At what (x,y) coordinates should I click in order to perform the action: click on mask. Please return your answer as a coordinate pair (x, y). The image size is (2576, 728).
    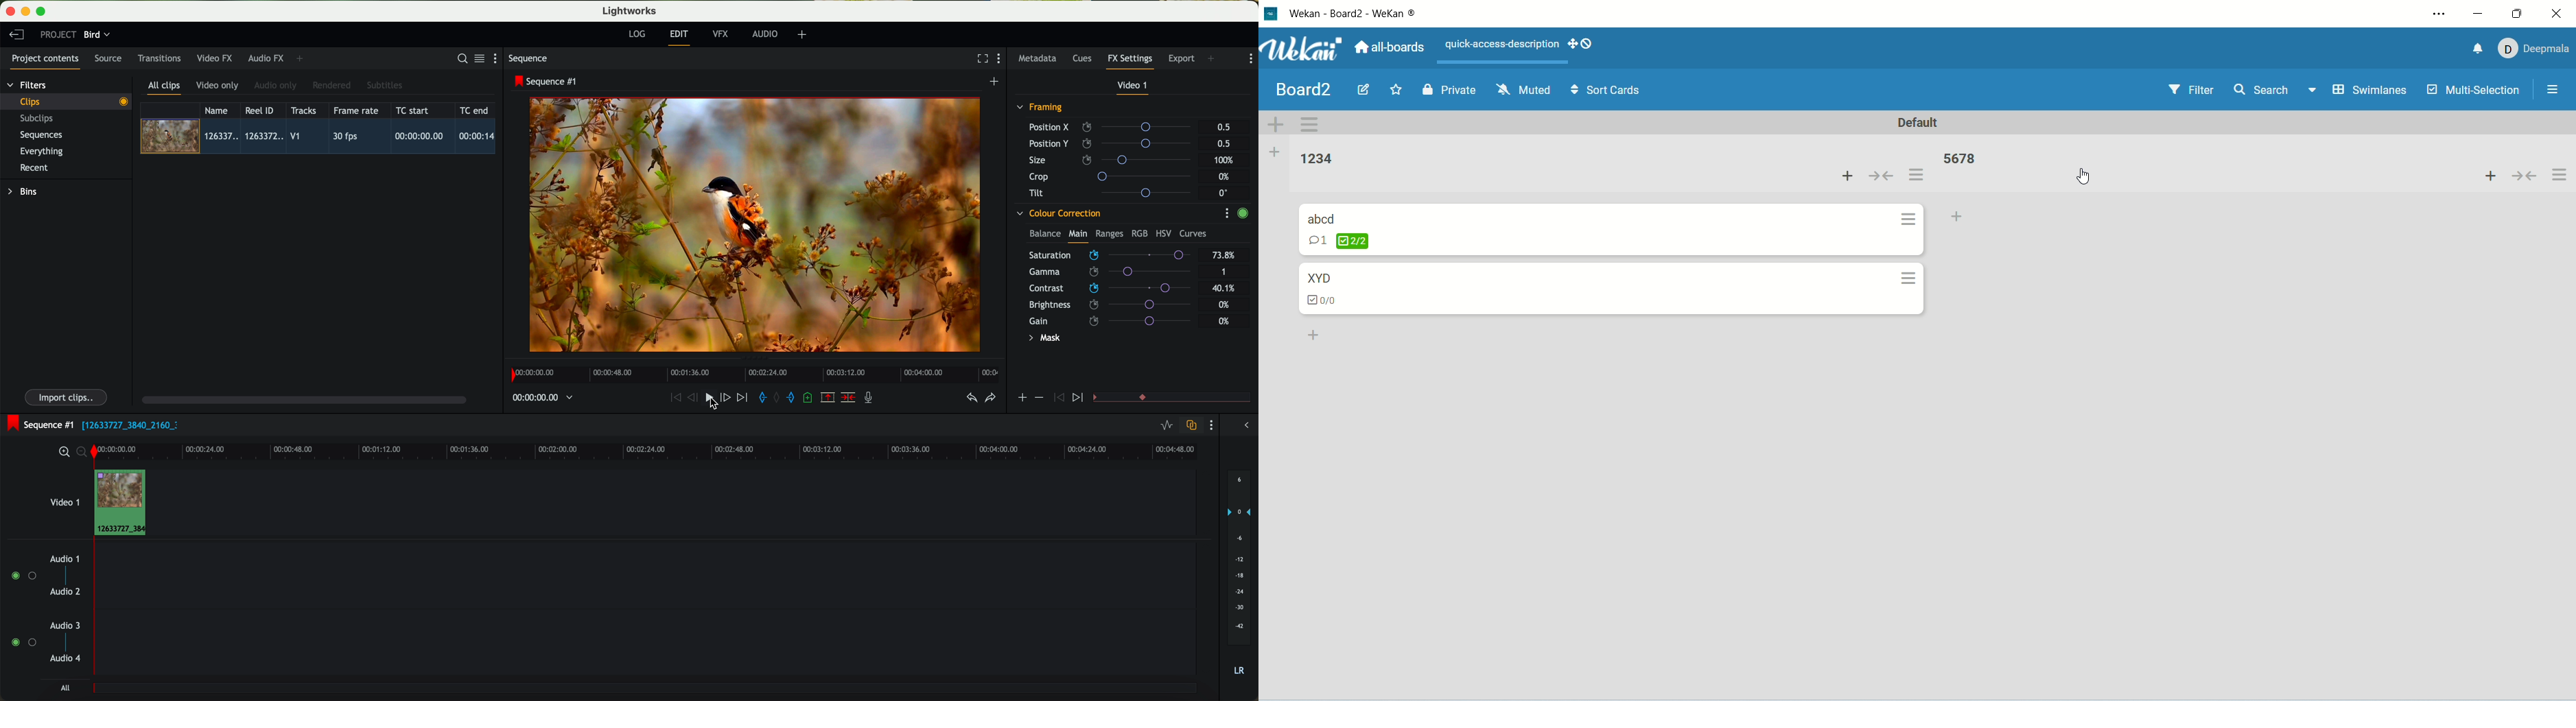
    Looking at the image, I should click on (1043, 339).